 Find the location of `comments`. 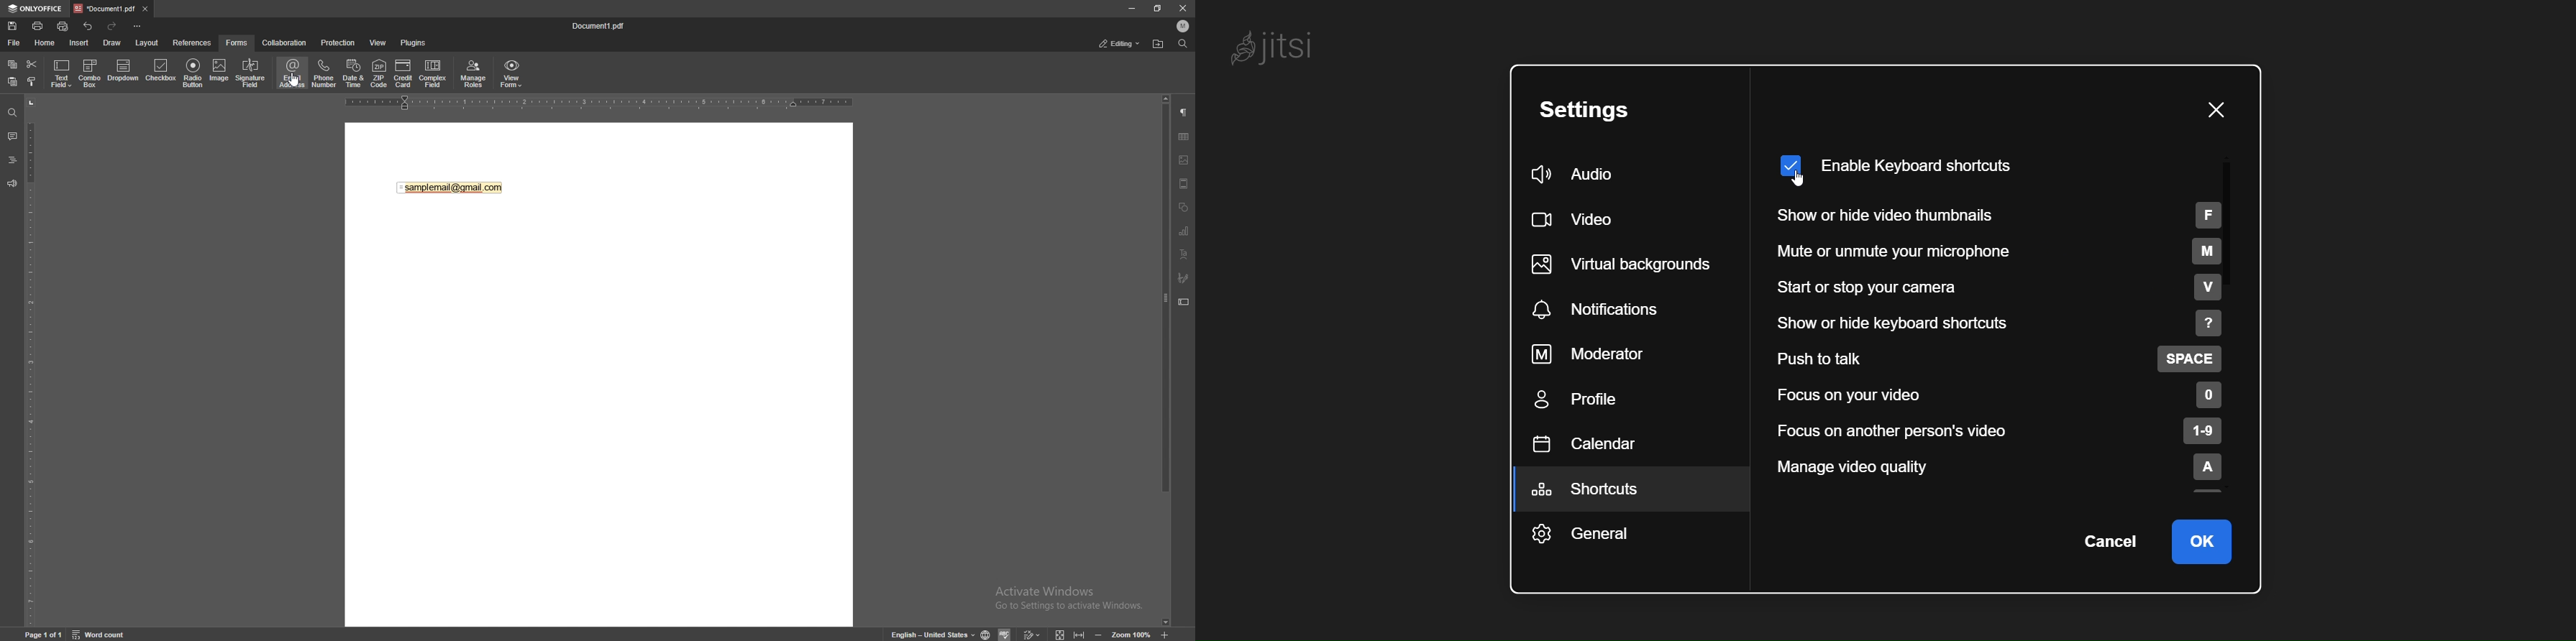

comments is located at coordinates (12, 136).